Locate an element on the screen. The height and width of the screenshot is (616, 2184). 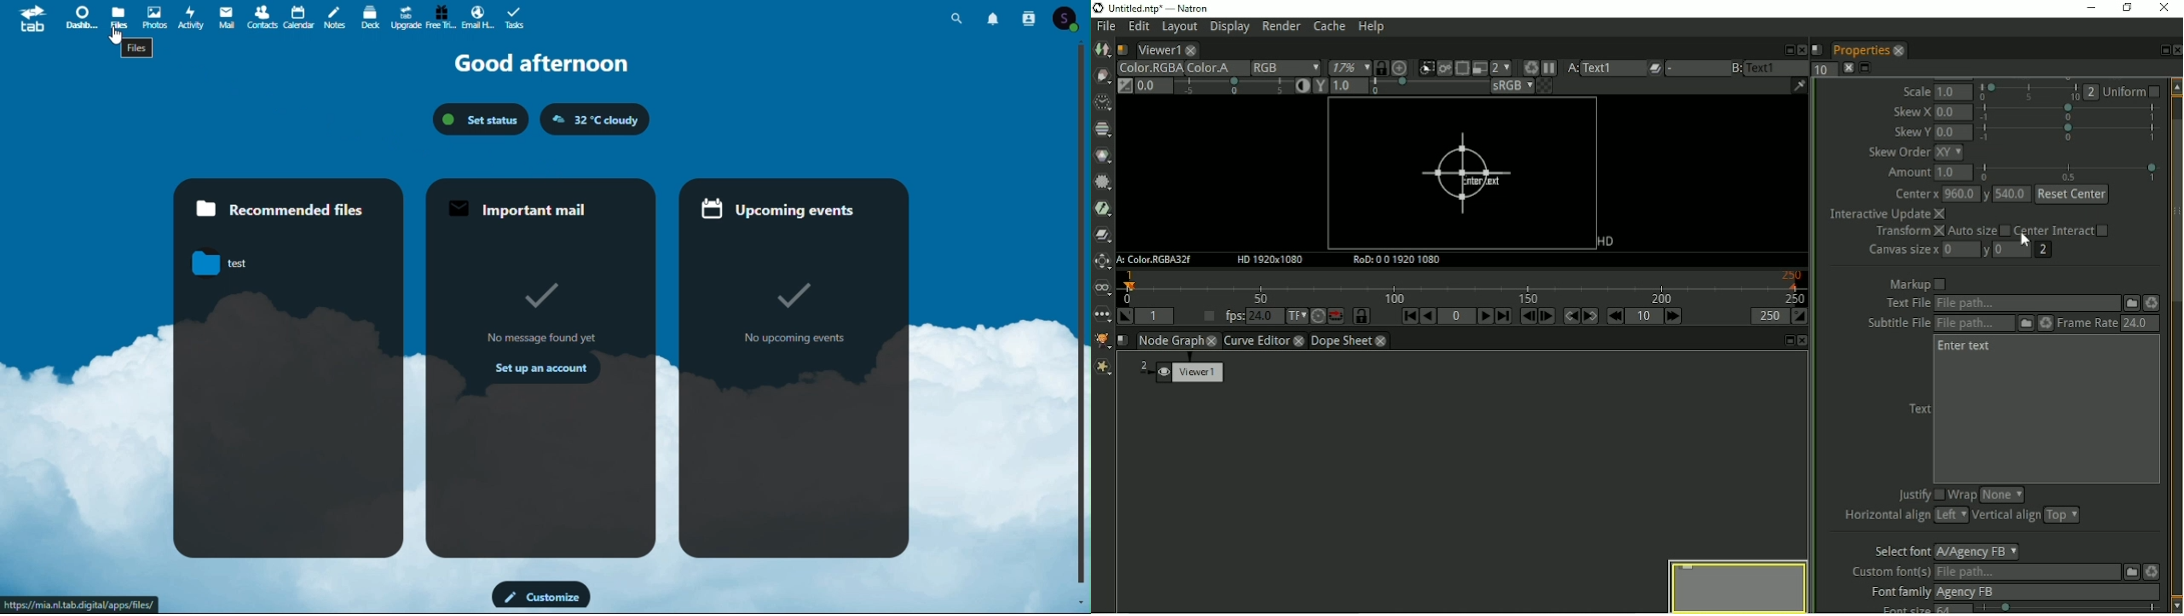
visuals is located at coordinates (529, 298).